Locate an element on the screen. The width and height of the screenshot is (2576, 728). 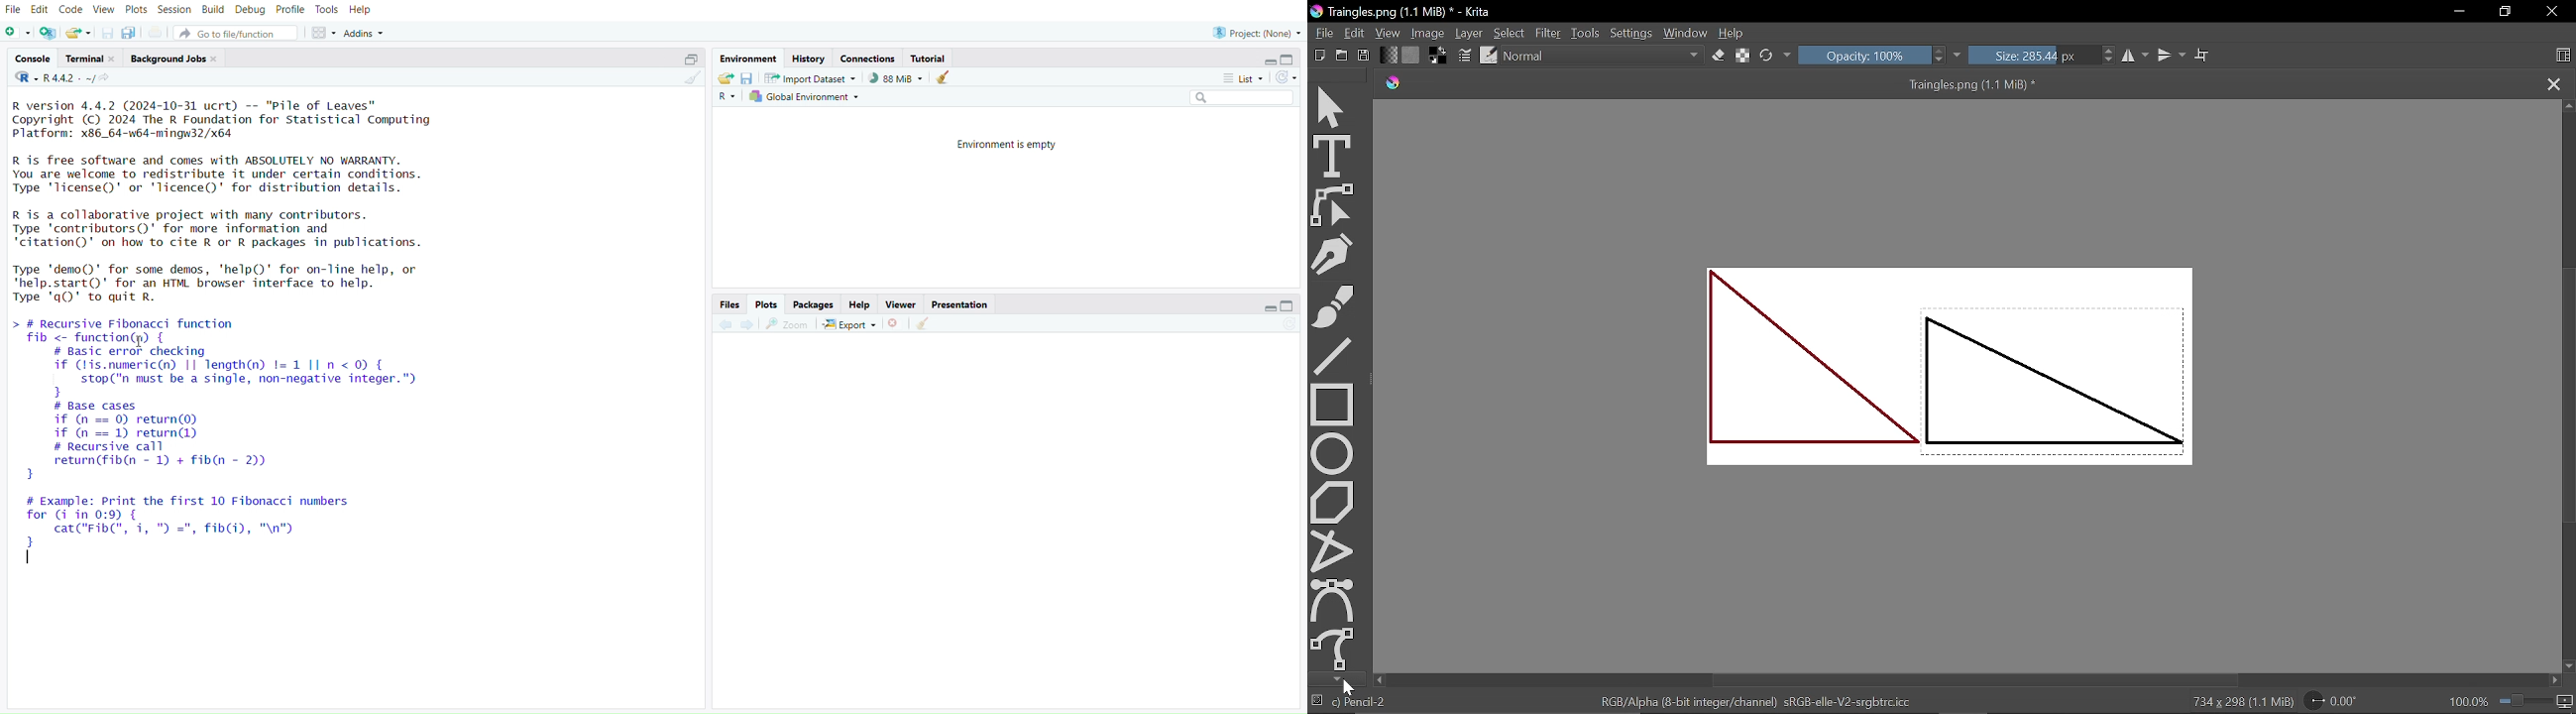
Save is located at coordinates (1363, 57).